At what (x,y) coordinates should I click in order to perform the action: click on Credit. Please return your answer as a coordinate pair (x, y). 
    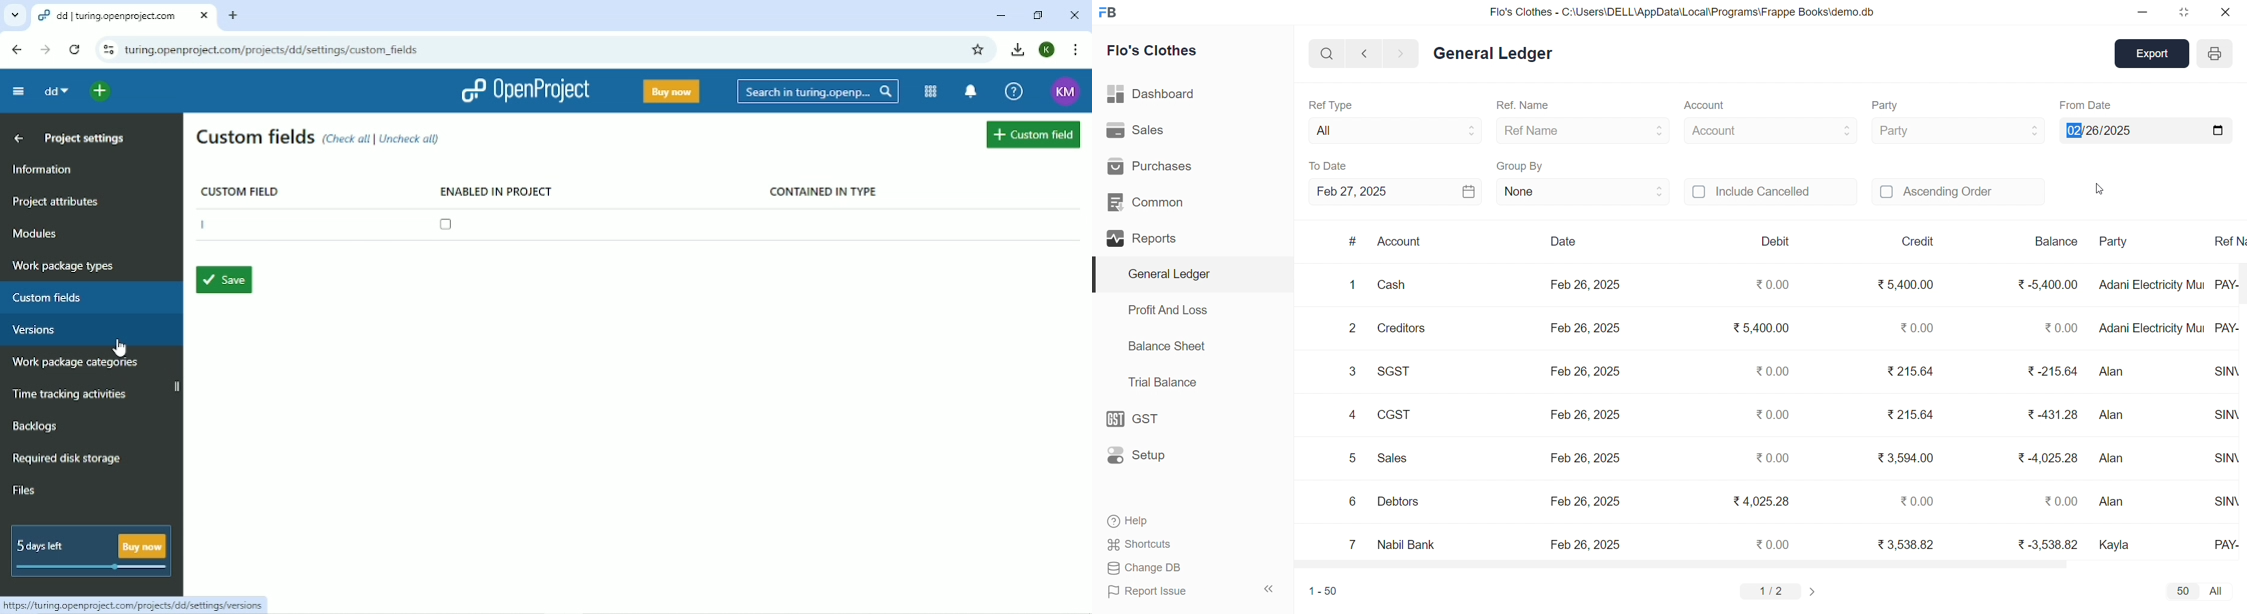
    Looking at the image, I should click on (1920, 241).